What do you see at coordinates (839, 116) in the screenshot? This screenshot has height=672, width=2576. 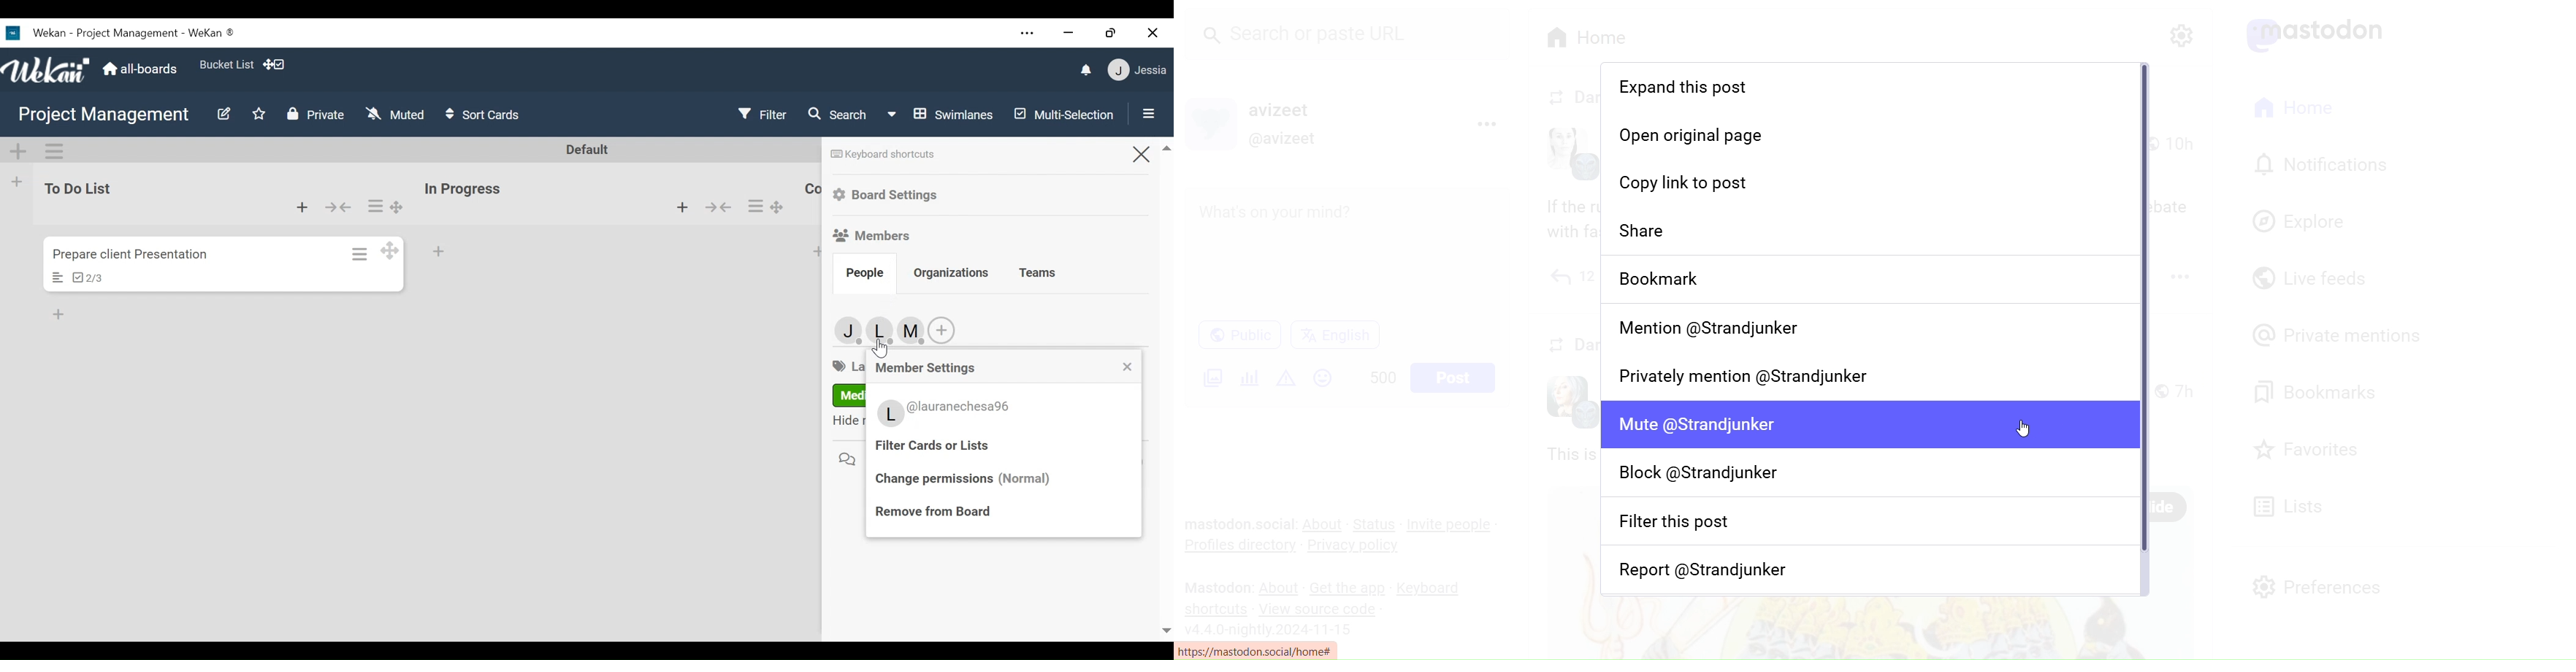 I see `Search` at bounding box center [839, 116].